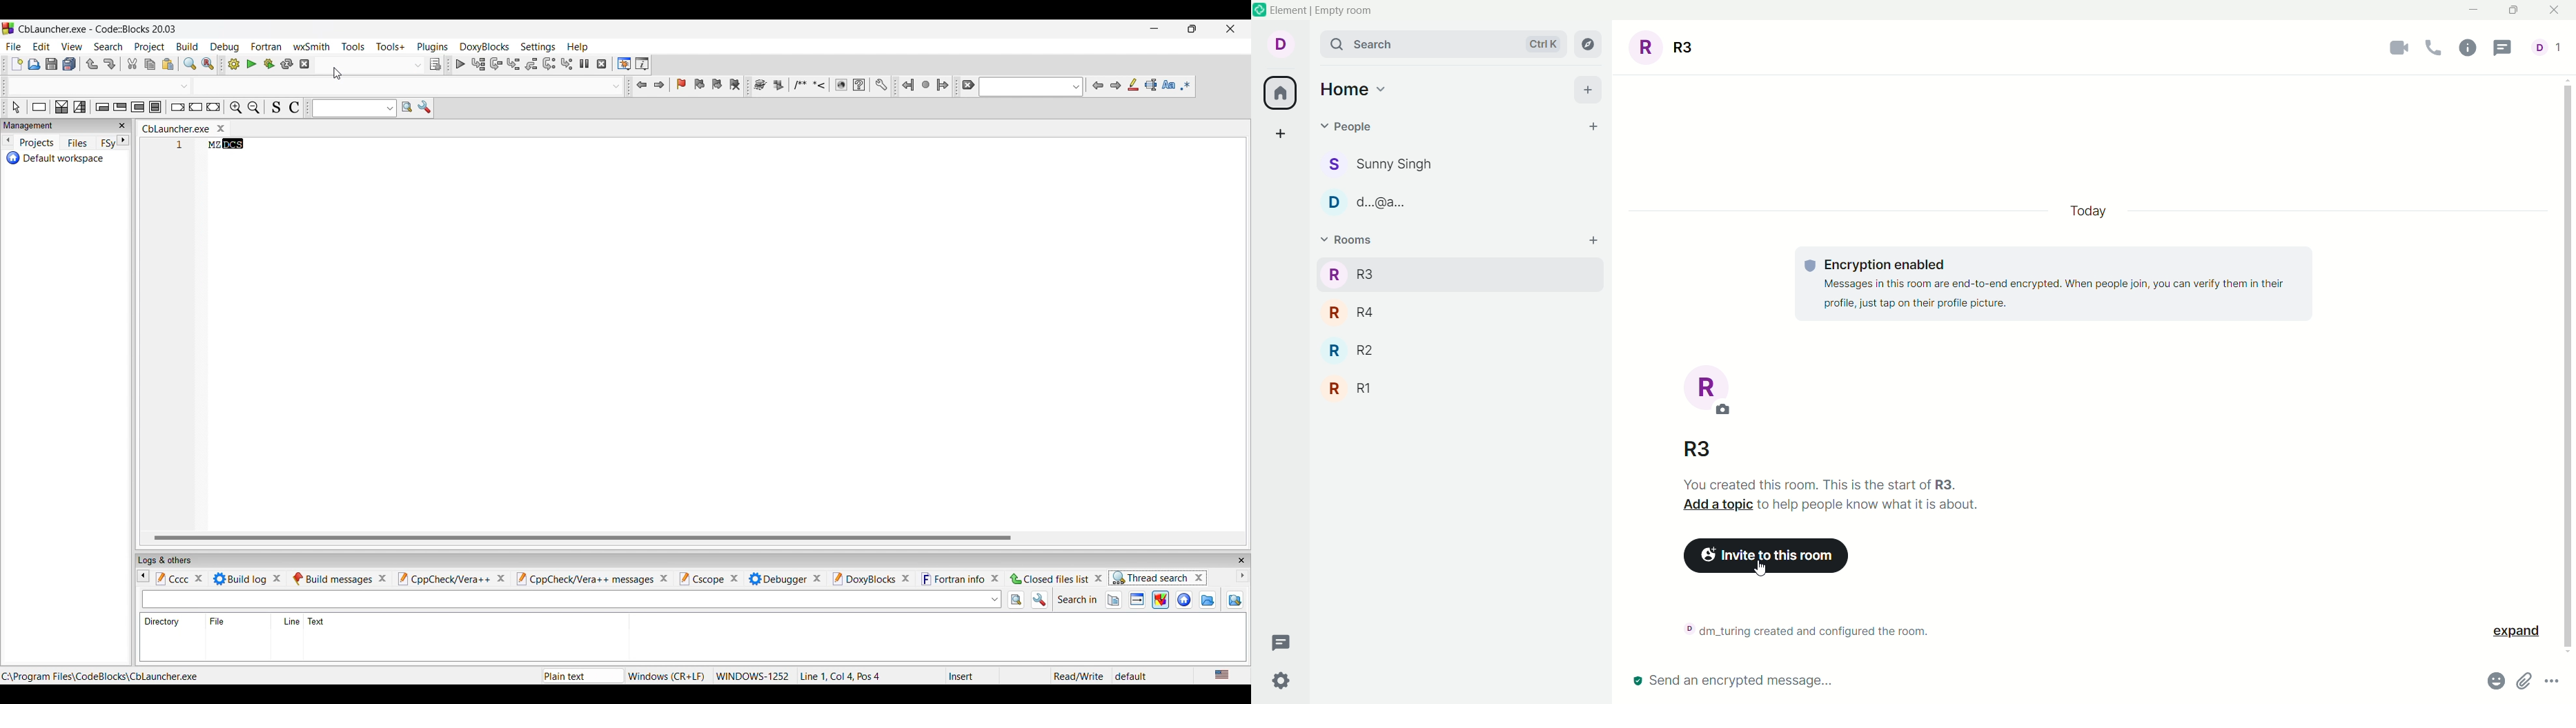 This screenshot has height=728, width=2576. What do you see at coordinates (642, 64) in the screenshot?
I see `Various info` at bounding box center [642, 64].